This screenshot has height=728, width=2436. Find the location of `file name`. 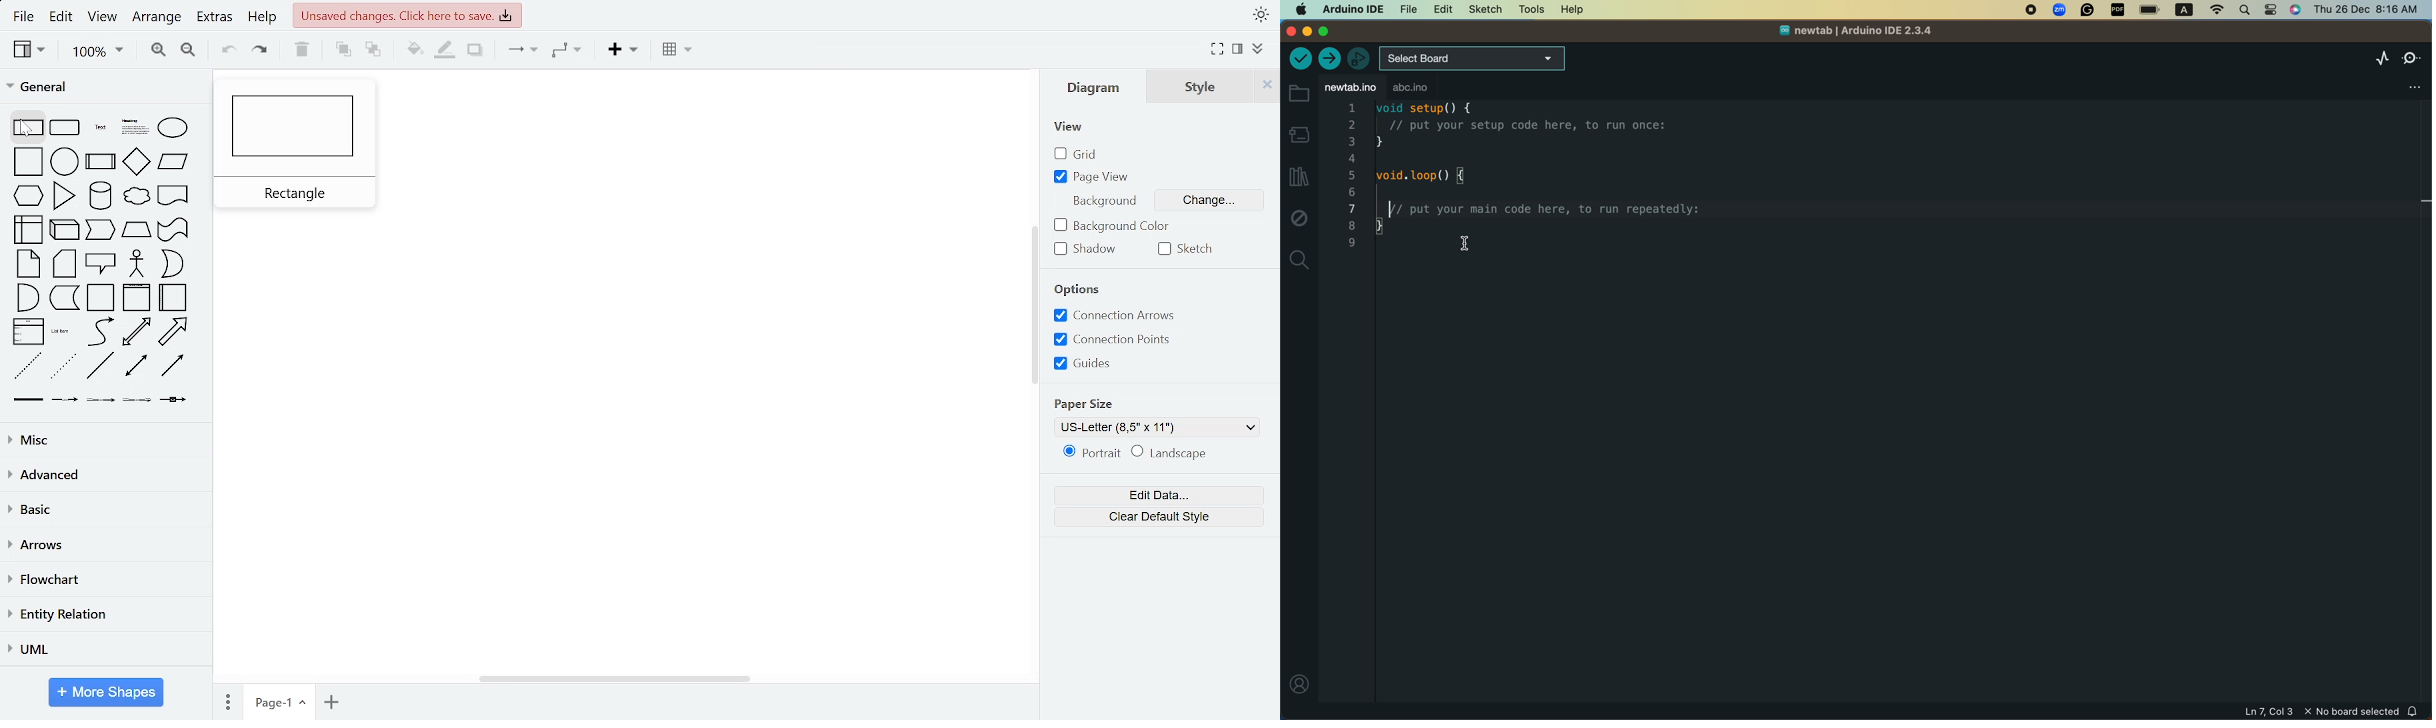

file name is located at coordinates (1849, 33).